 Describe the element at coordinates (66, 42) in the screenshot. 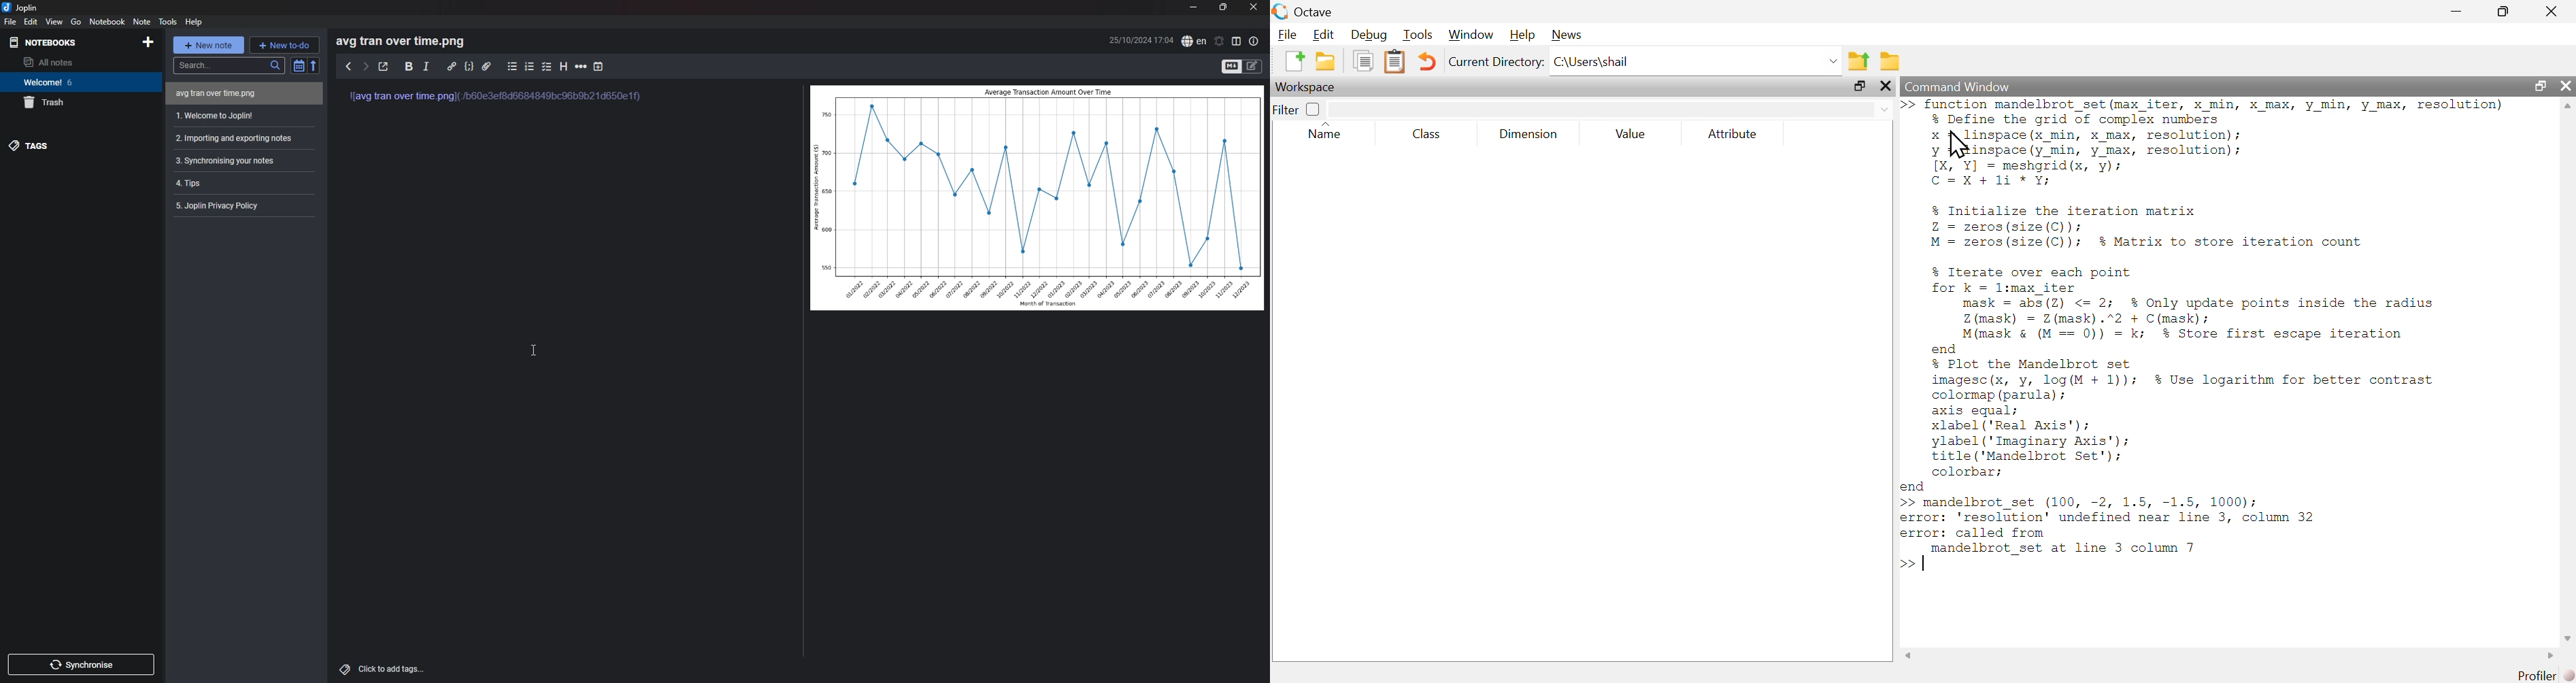

I see `notebooks` at that location.